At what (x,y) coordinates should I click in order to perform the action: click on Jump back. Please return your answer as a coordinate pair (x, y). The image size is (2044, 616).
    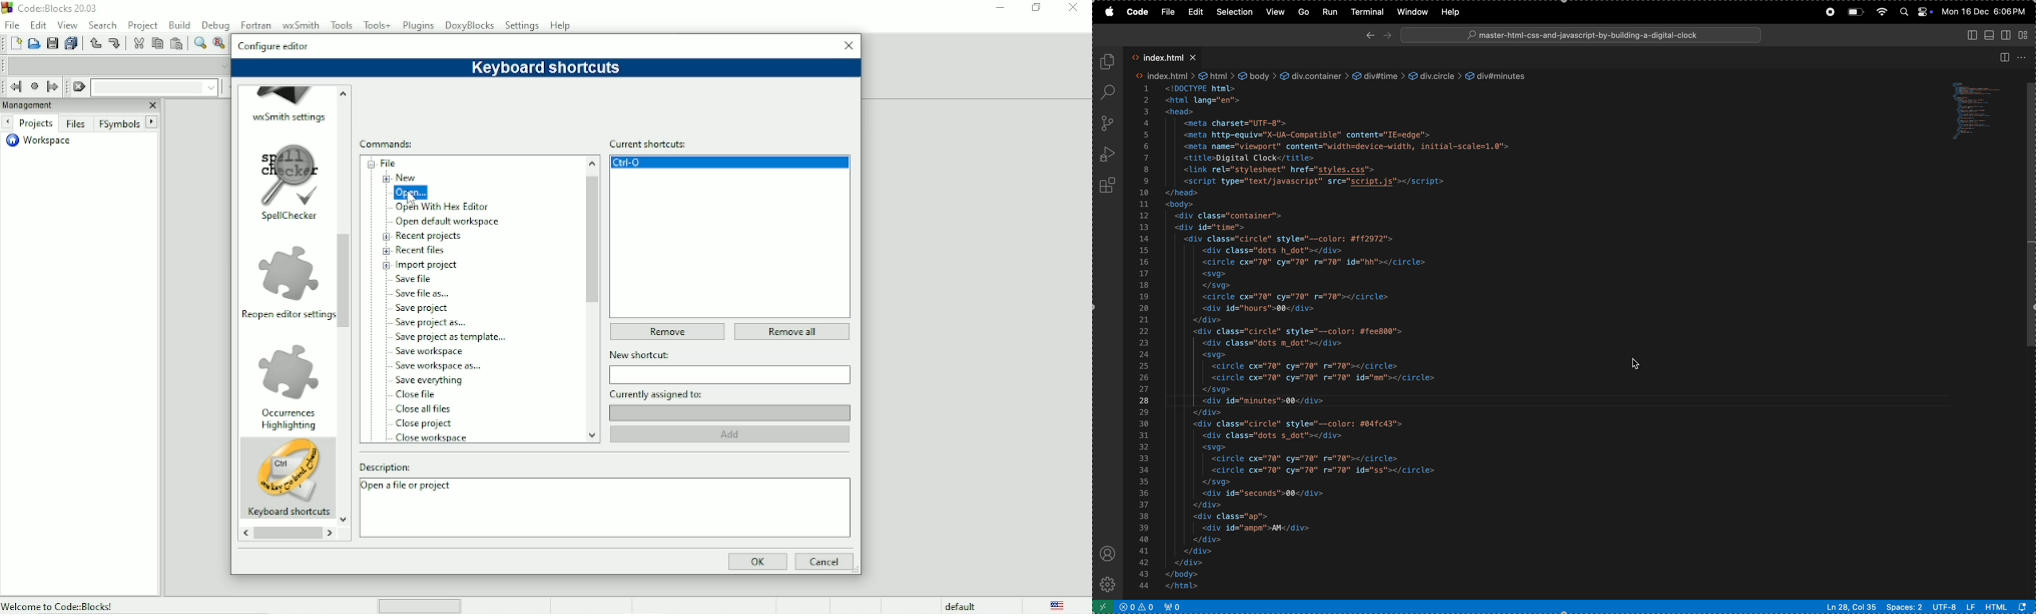
    Looking at the image, I should click on (14, 87).